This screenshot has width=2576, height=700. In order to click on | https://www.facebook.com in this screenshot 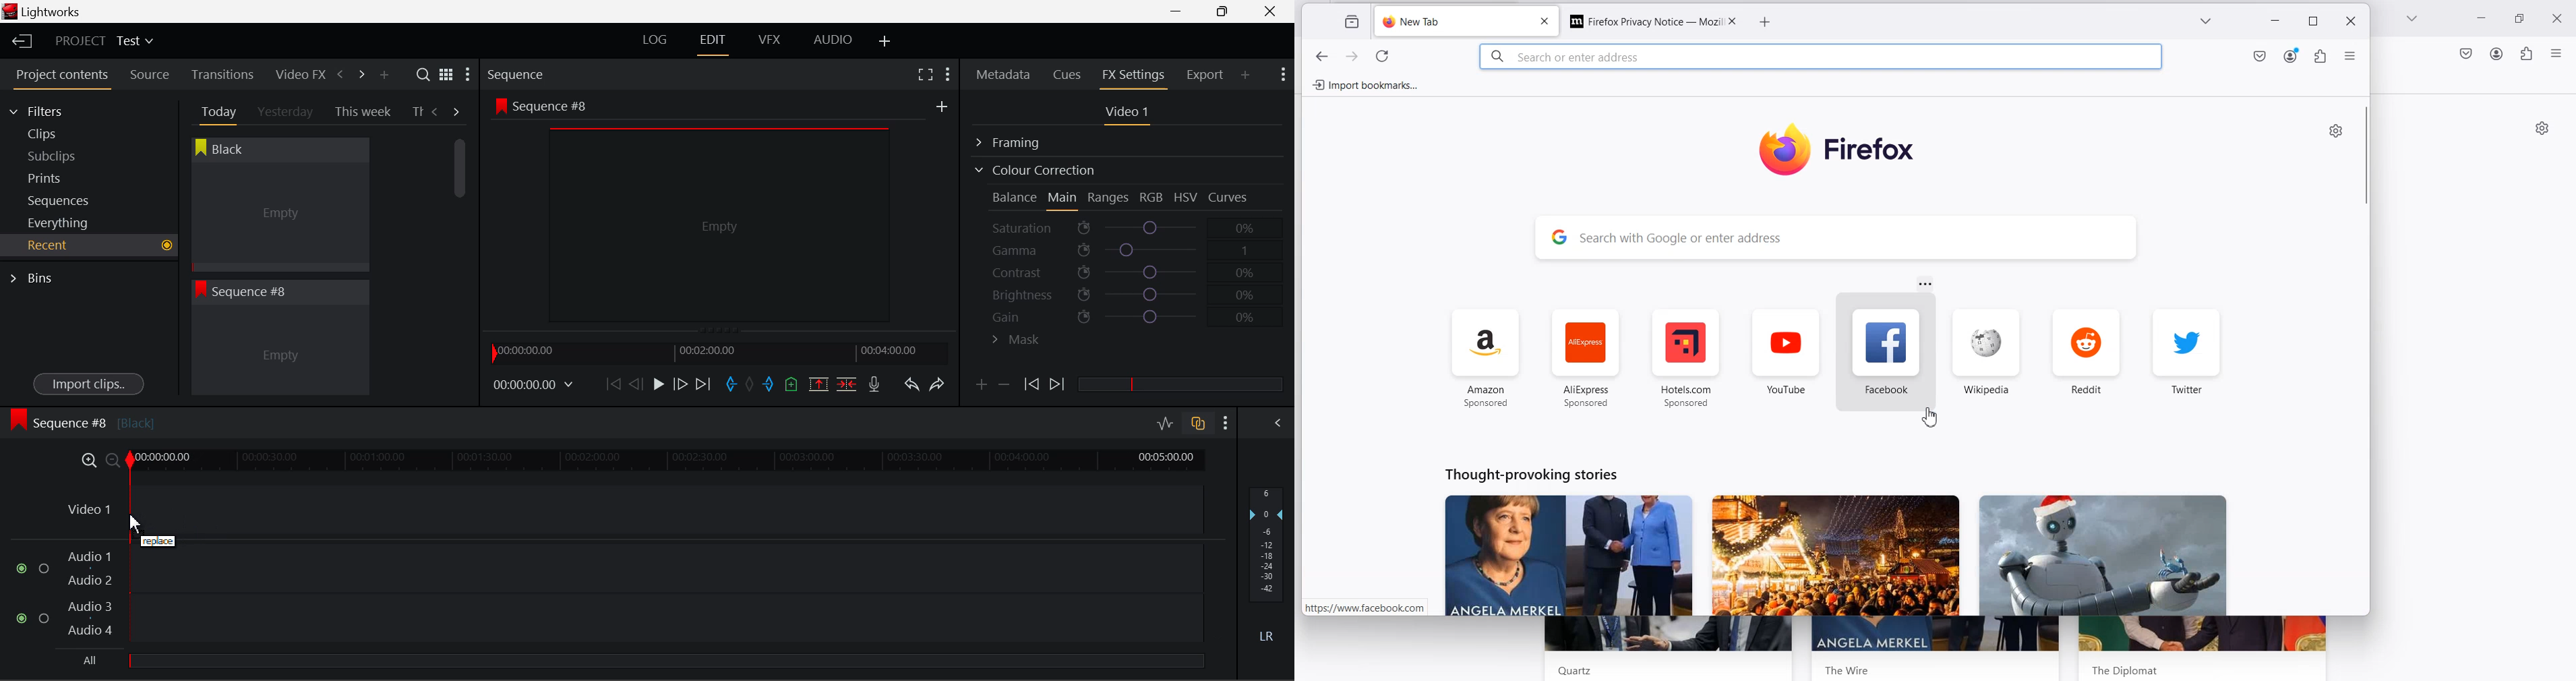, I will do `click(1362, 608)`.